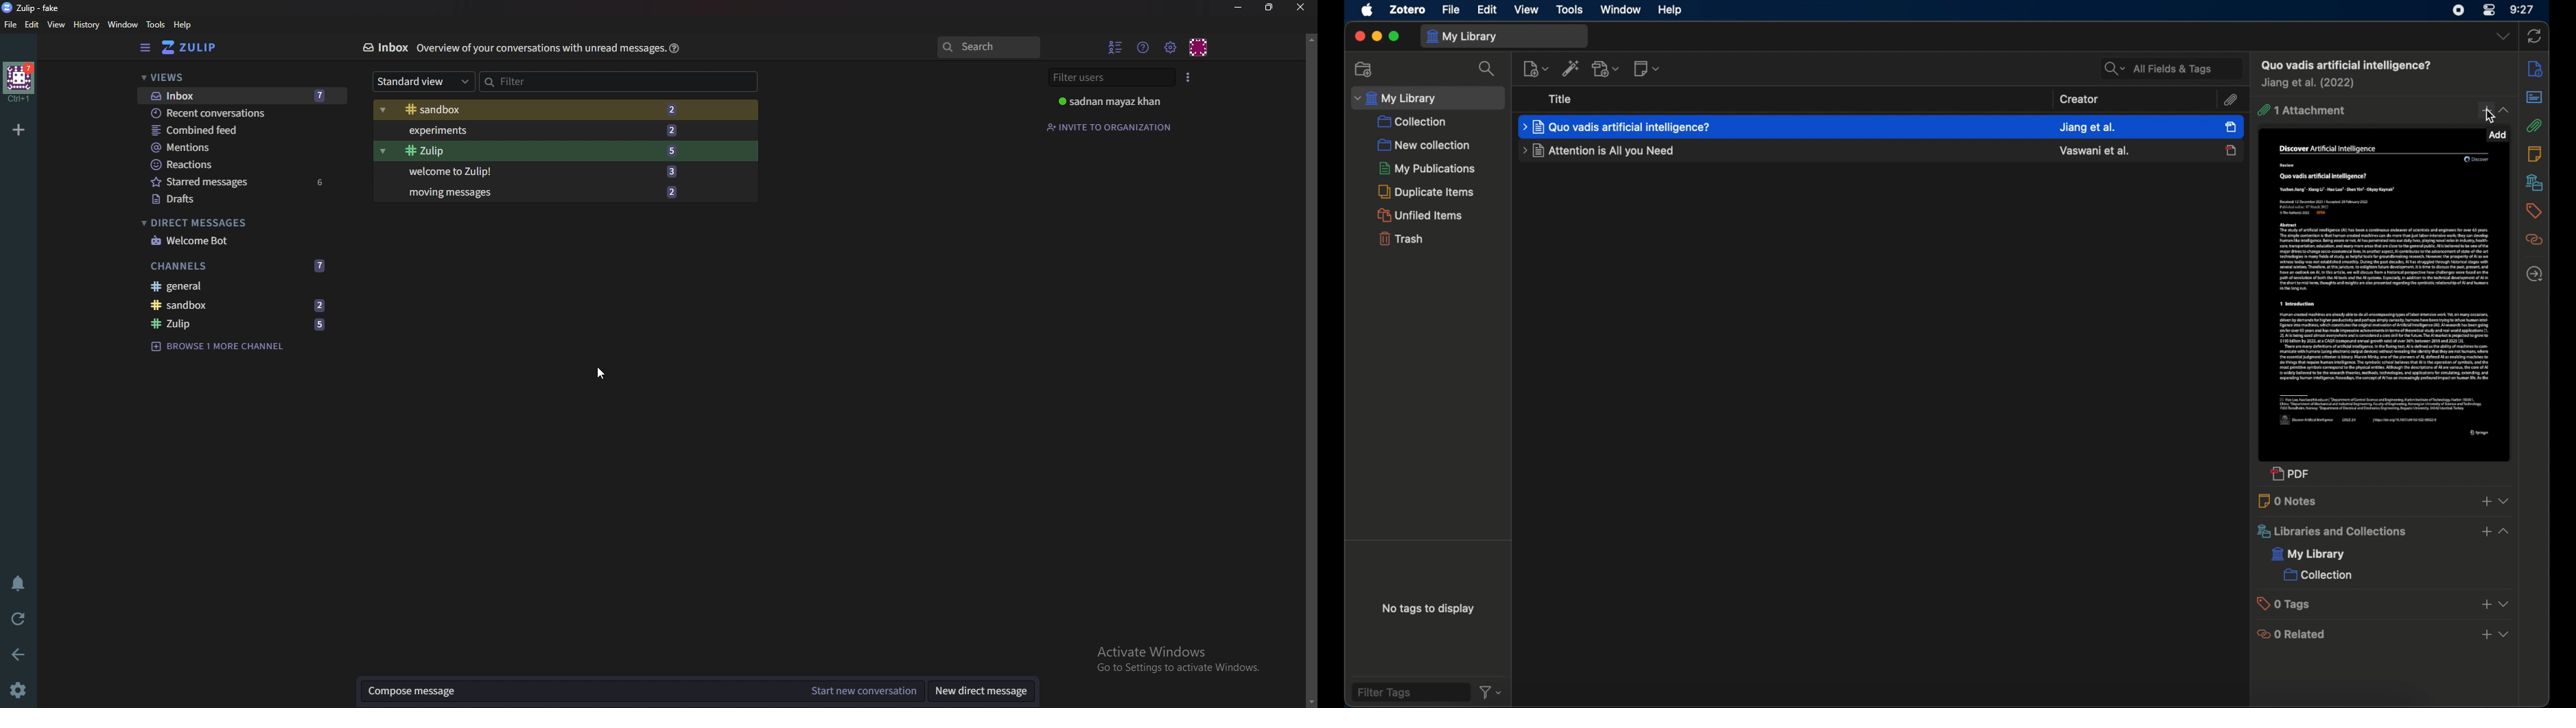 The height and width of the screenshot is (728, 2576). I want to click on help, so click(183, 25).